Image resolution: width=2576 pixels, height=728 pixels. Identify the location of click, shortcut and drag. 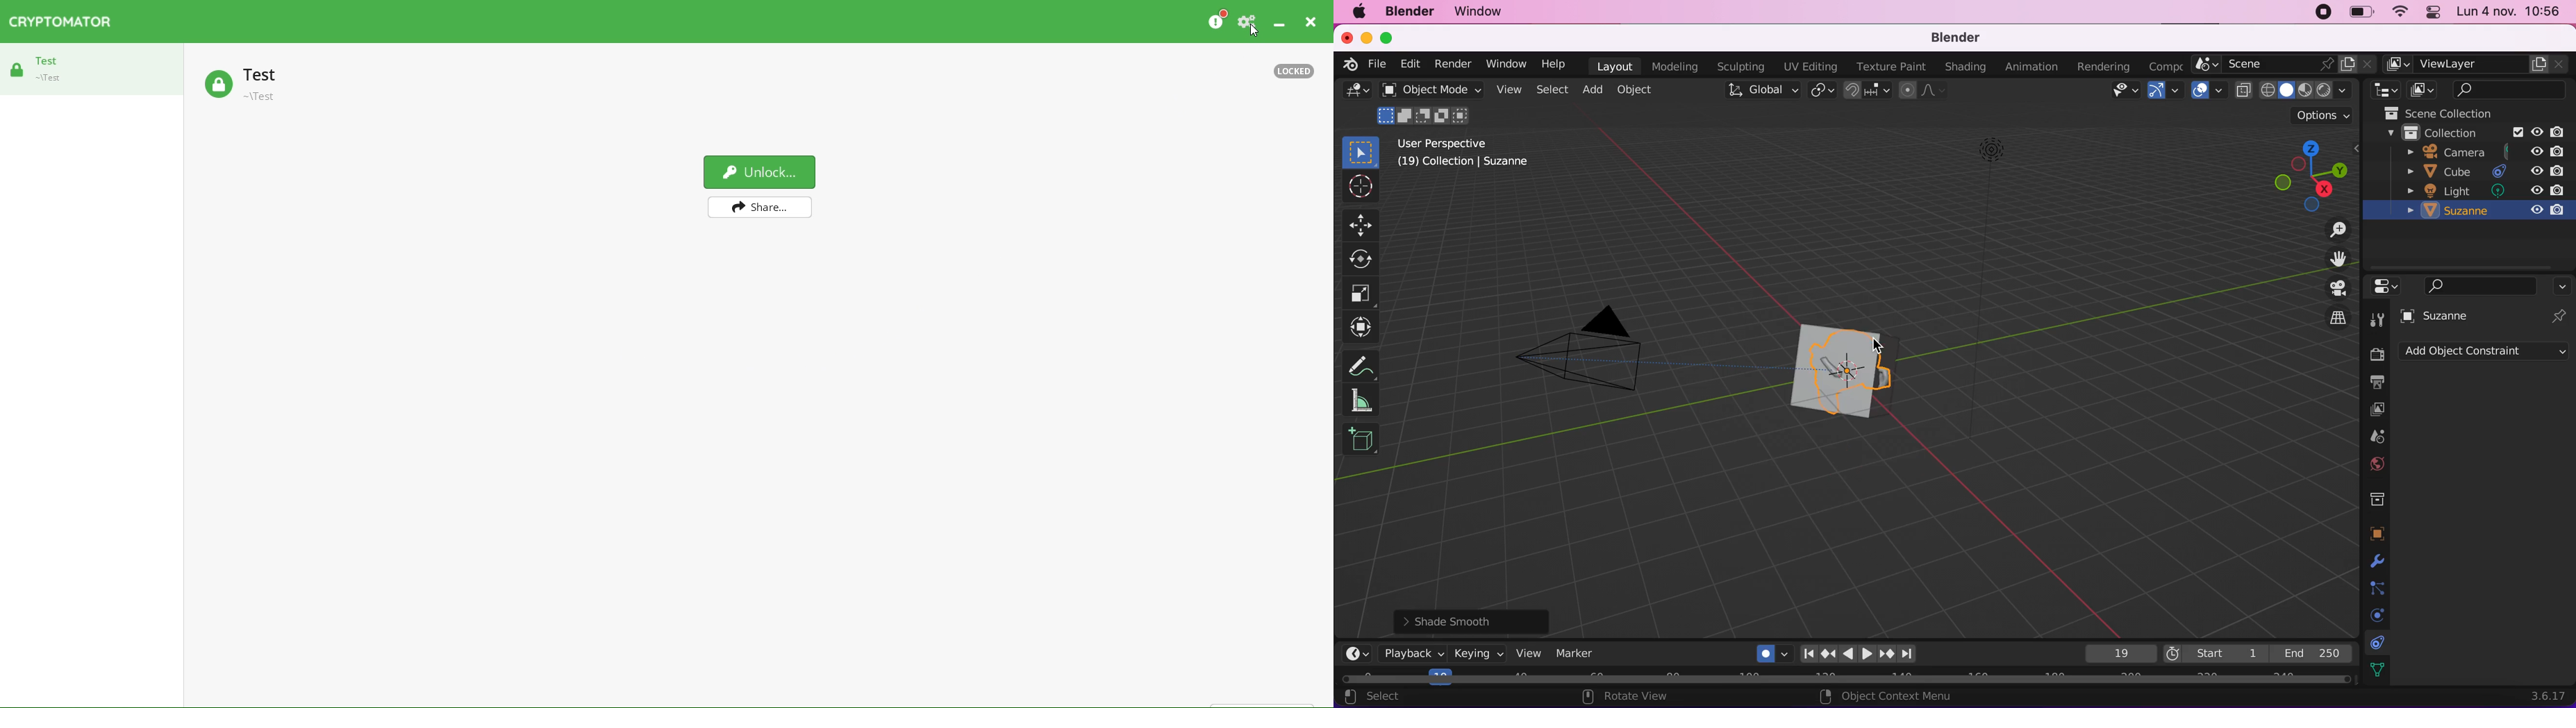
(2302, 173).